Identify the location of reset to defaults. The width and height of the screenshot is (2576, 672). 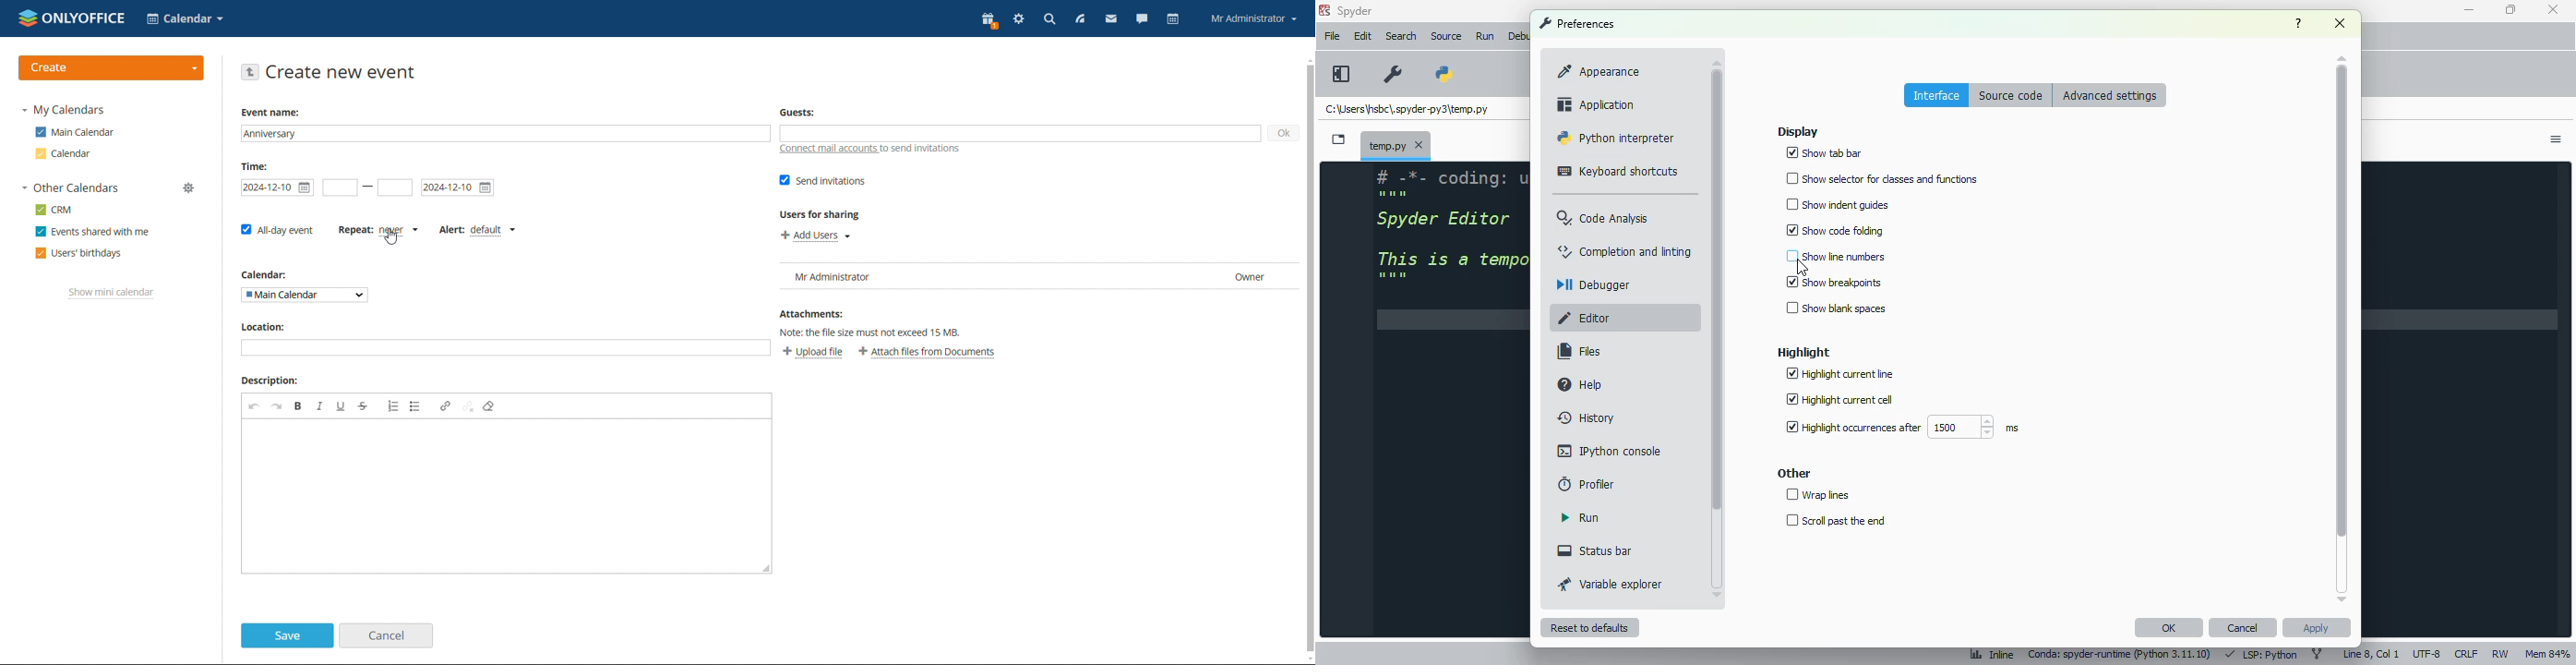
(1589, 627).